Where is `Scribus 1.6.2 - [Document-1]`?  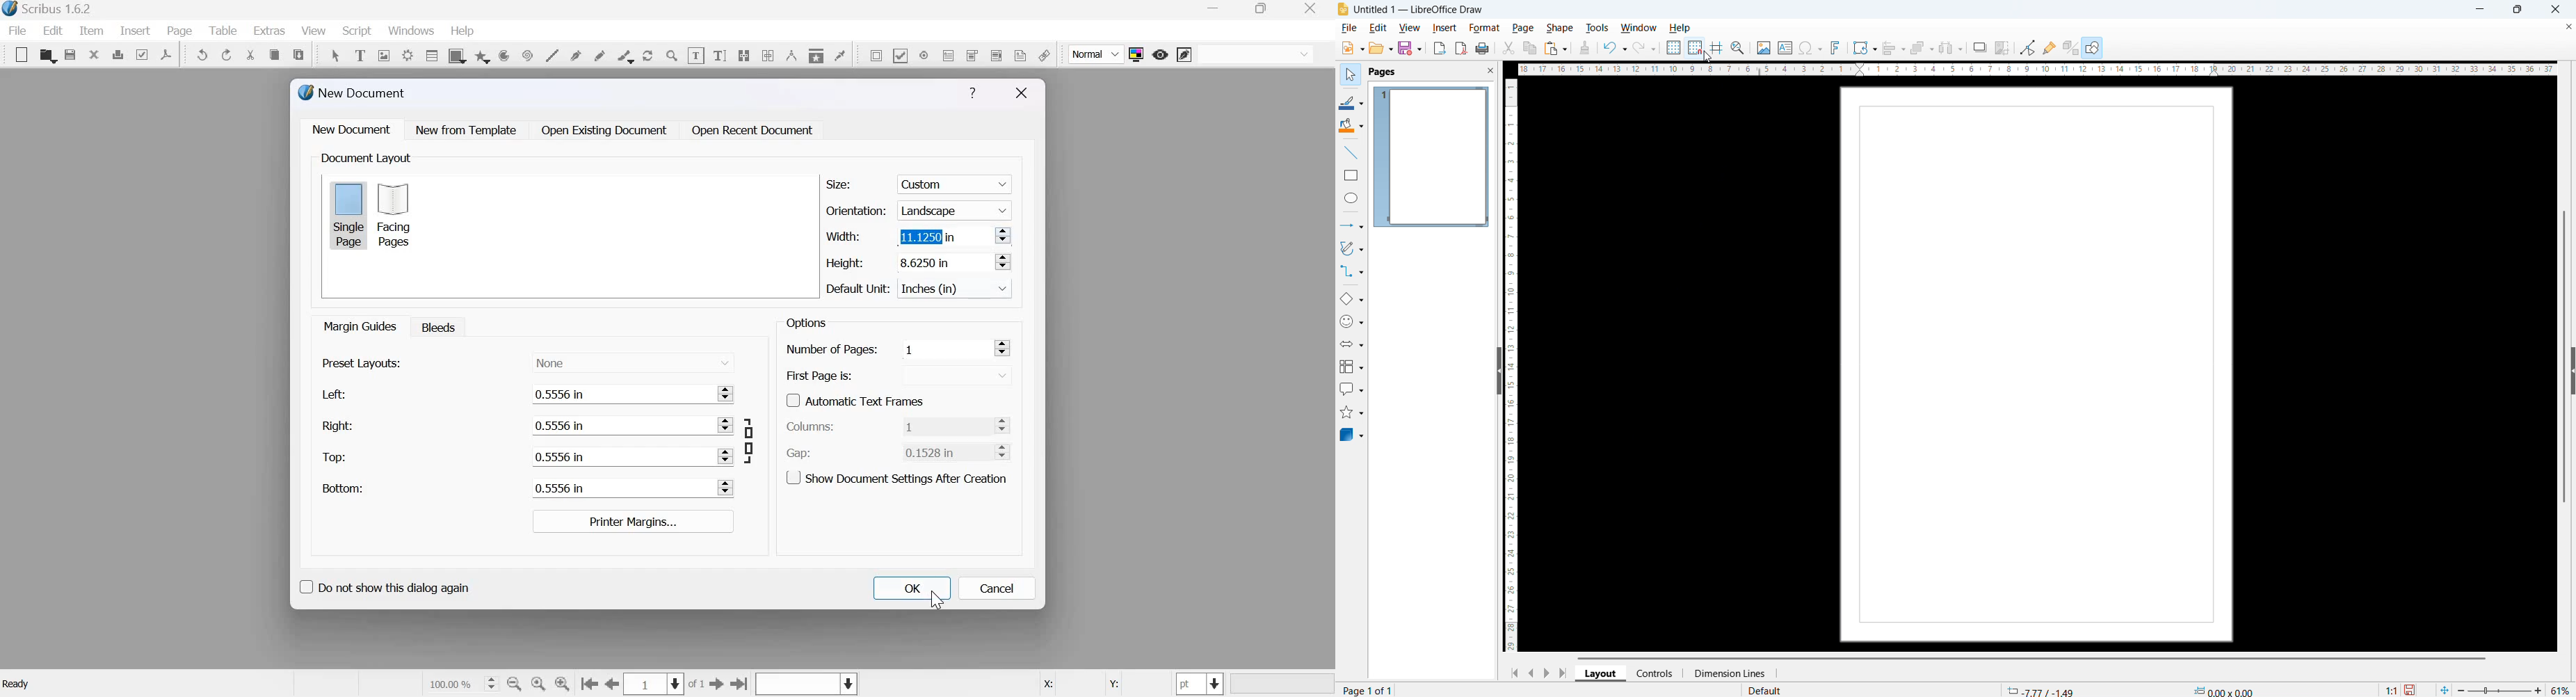 Scribus 1.6.2 - [Document-1] is located at coordinates (50, 10).